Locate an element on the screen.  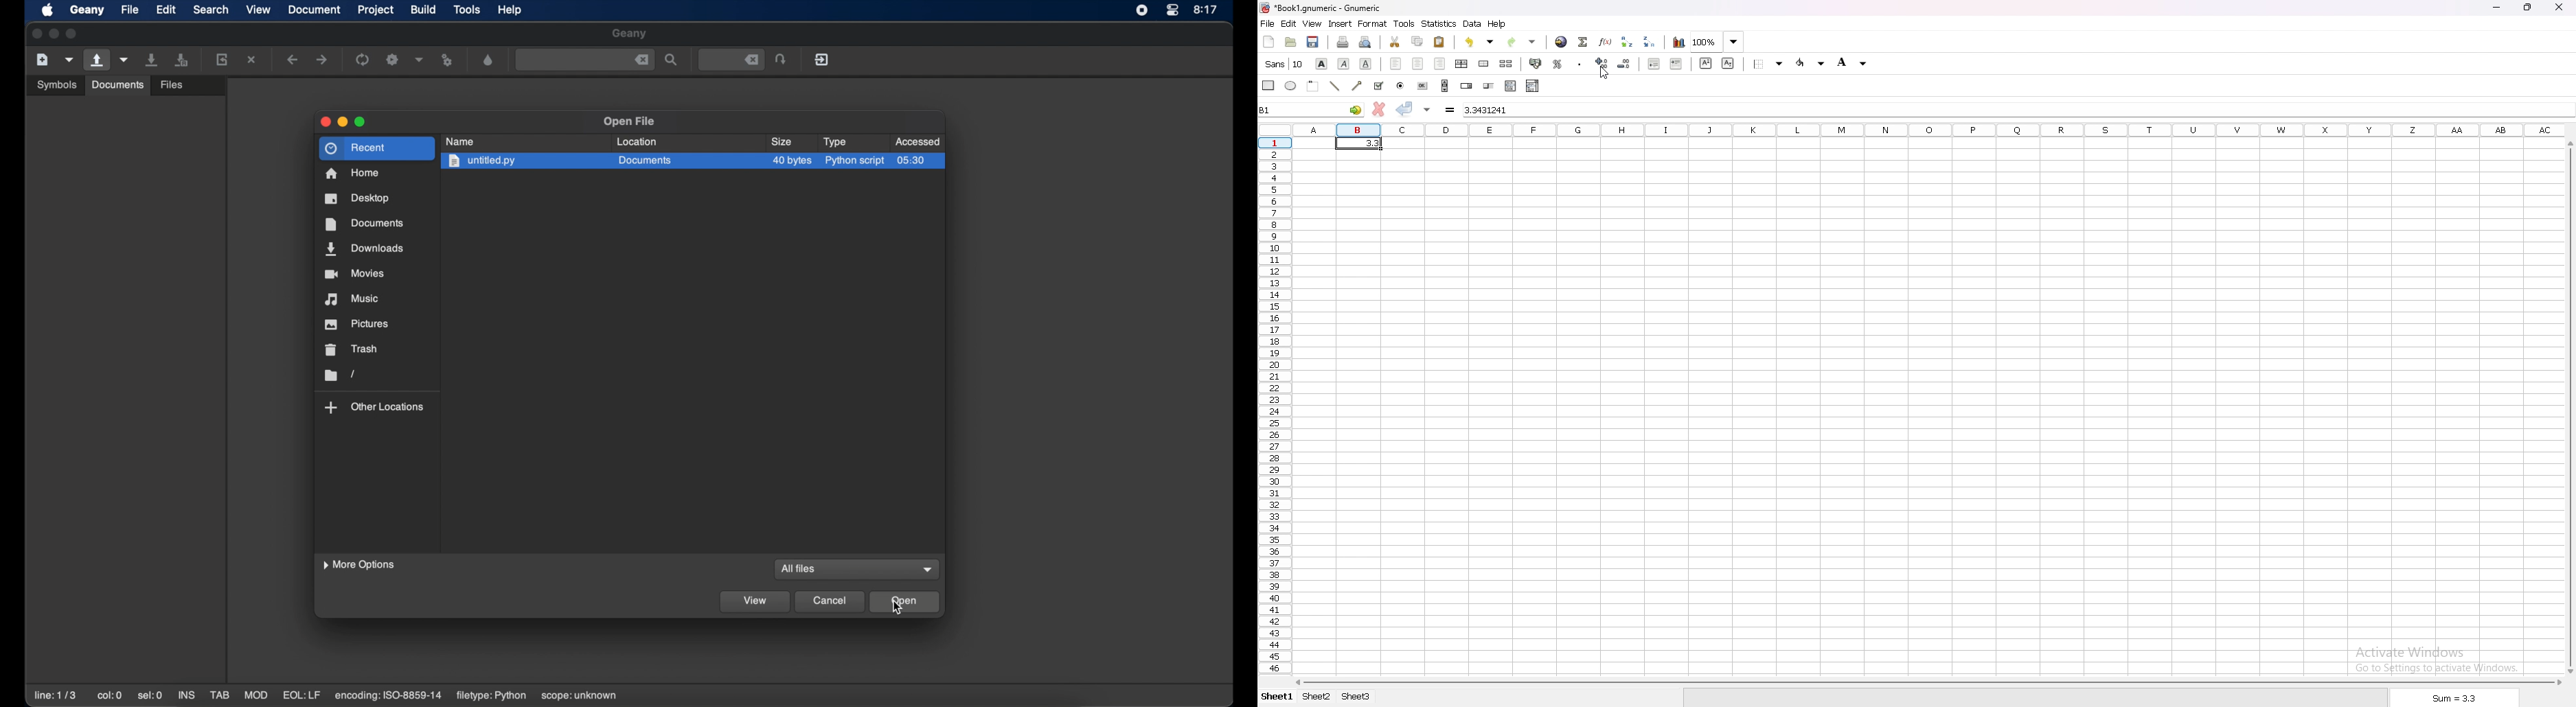
copy is located at coordinates (1417, 41).